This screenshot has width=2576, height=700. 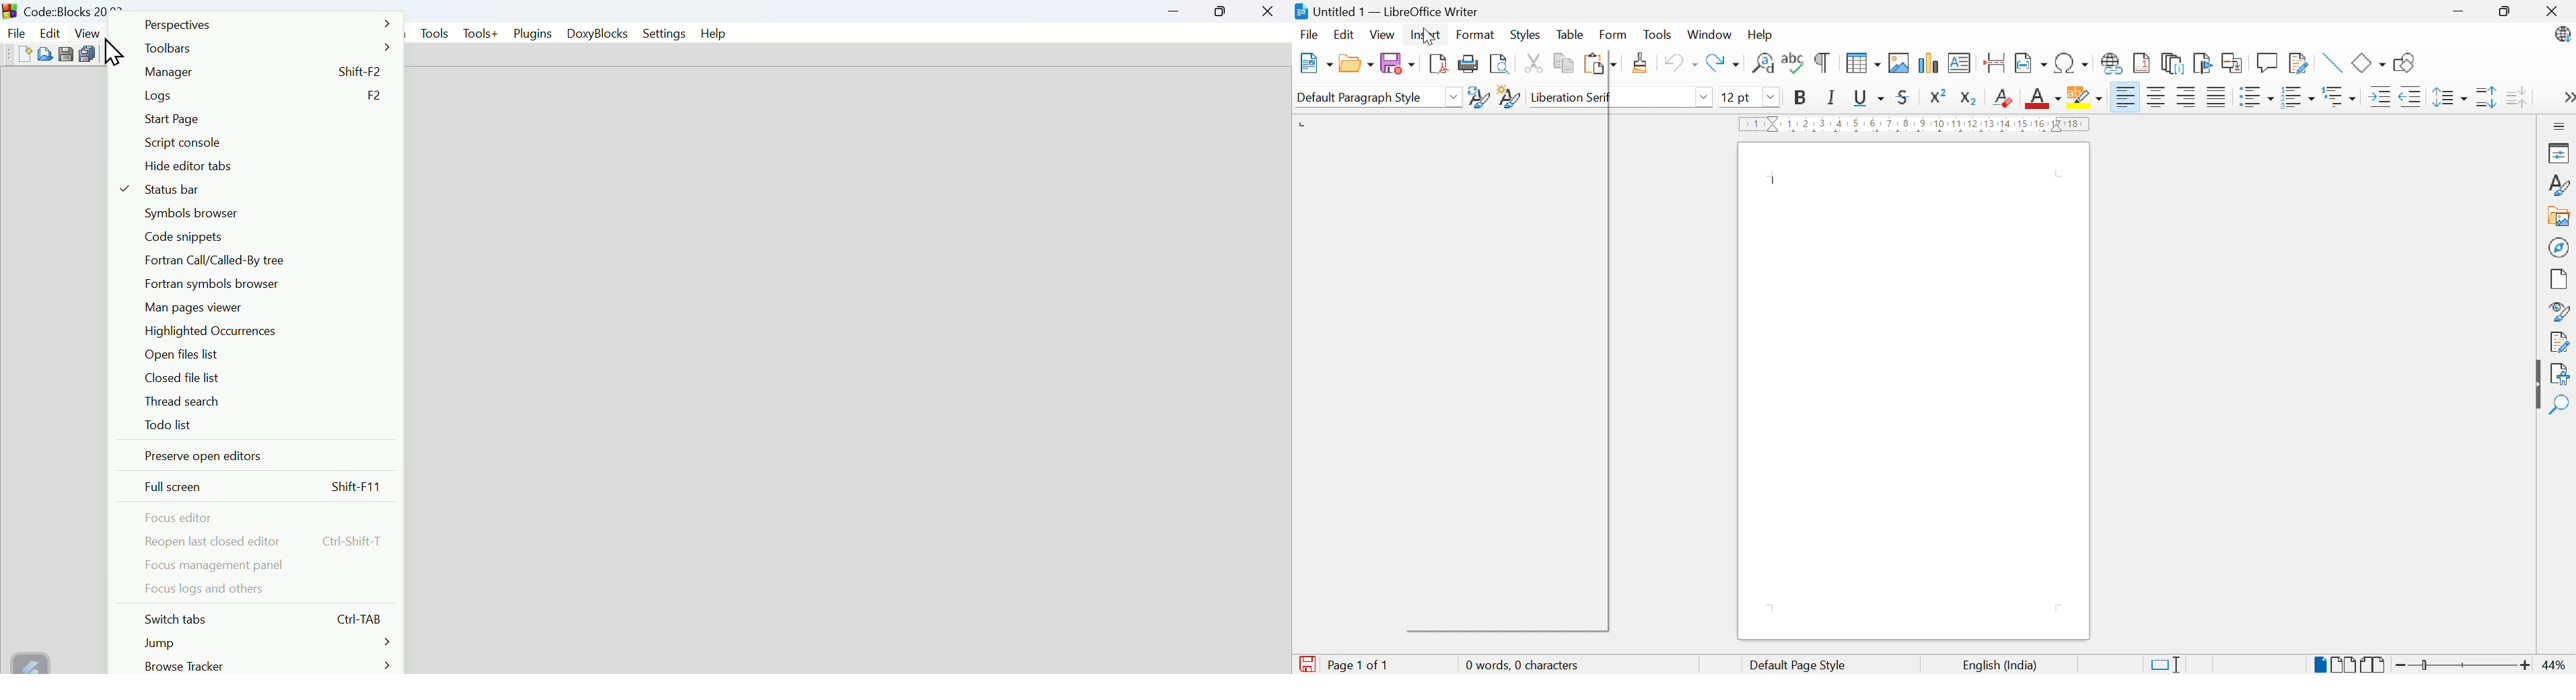 I want to click on Strikethrough, so click(x=1903, y=96).